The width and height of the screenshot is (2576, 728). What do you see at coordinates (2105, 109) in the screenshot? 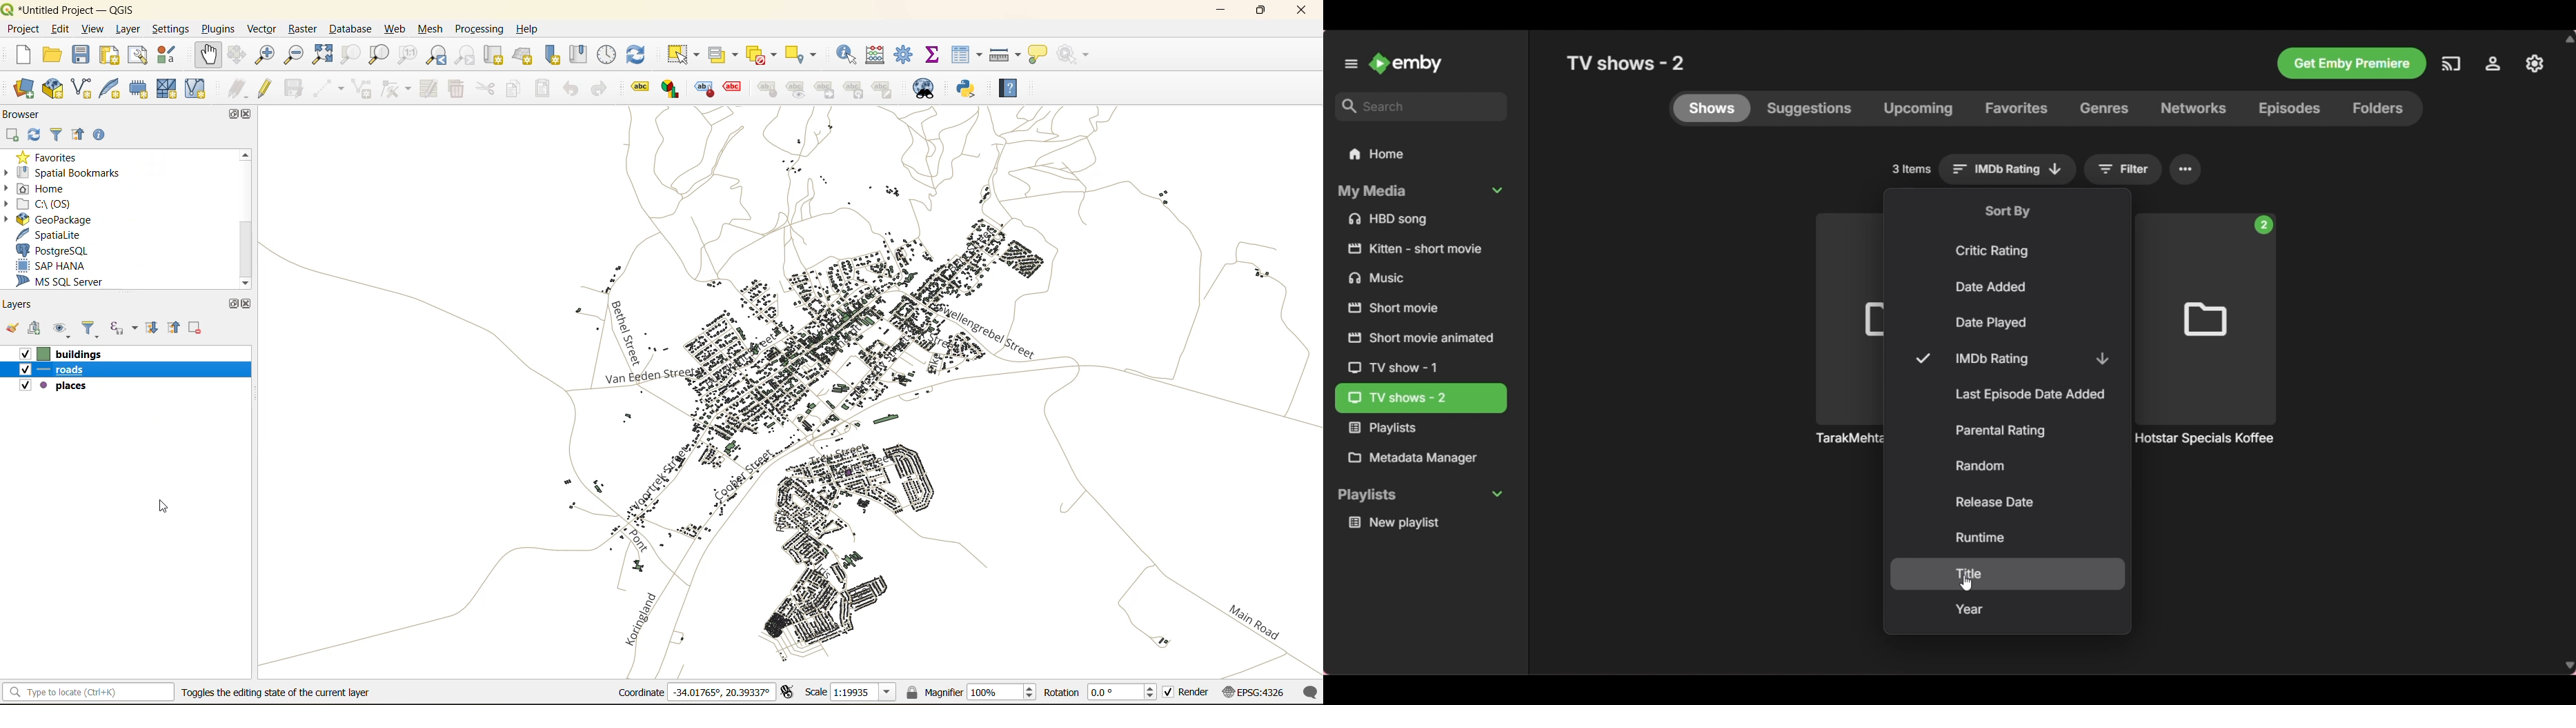
I see `Genres` at bounding box center [2105, 109].